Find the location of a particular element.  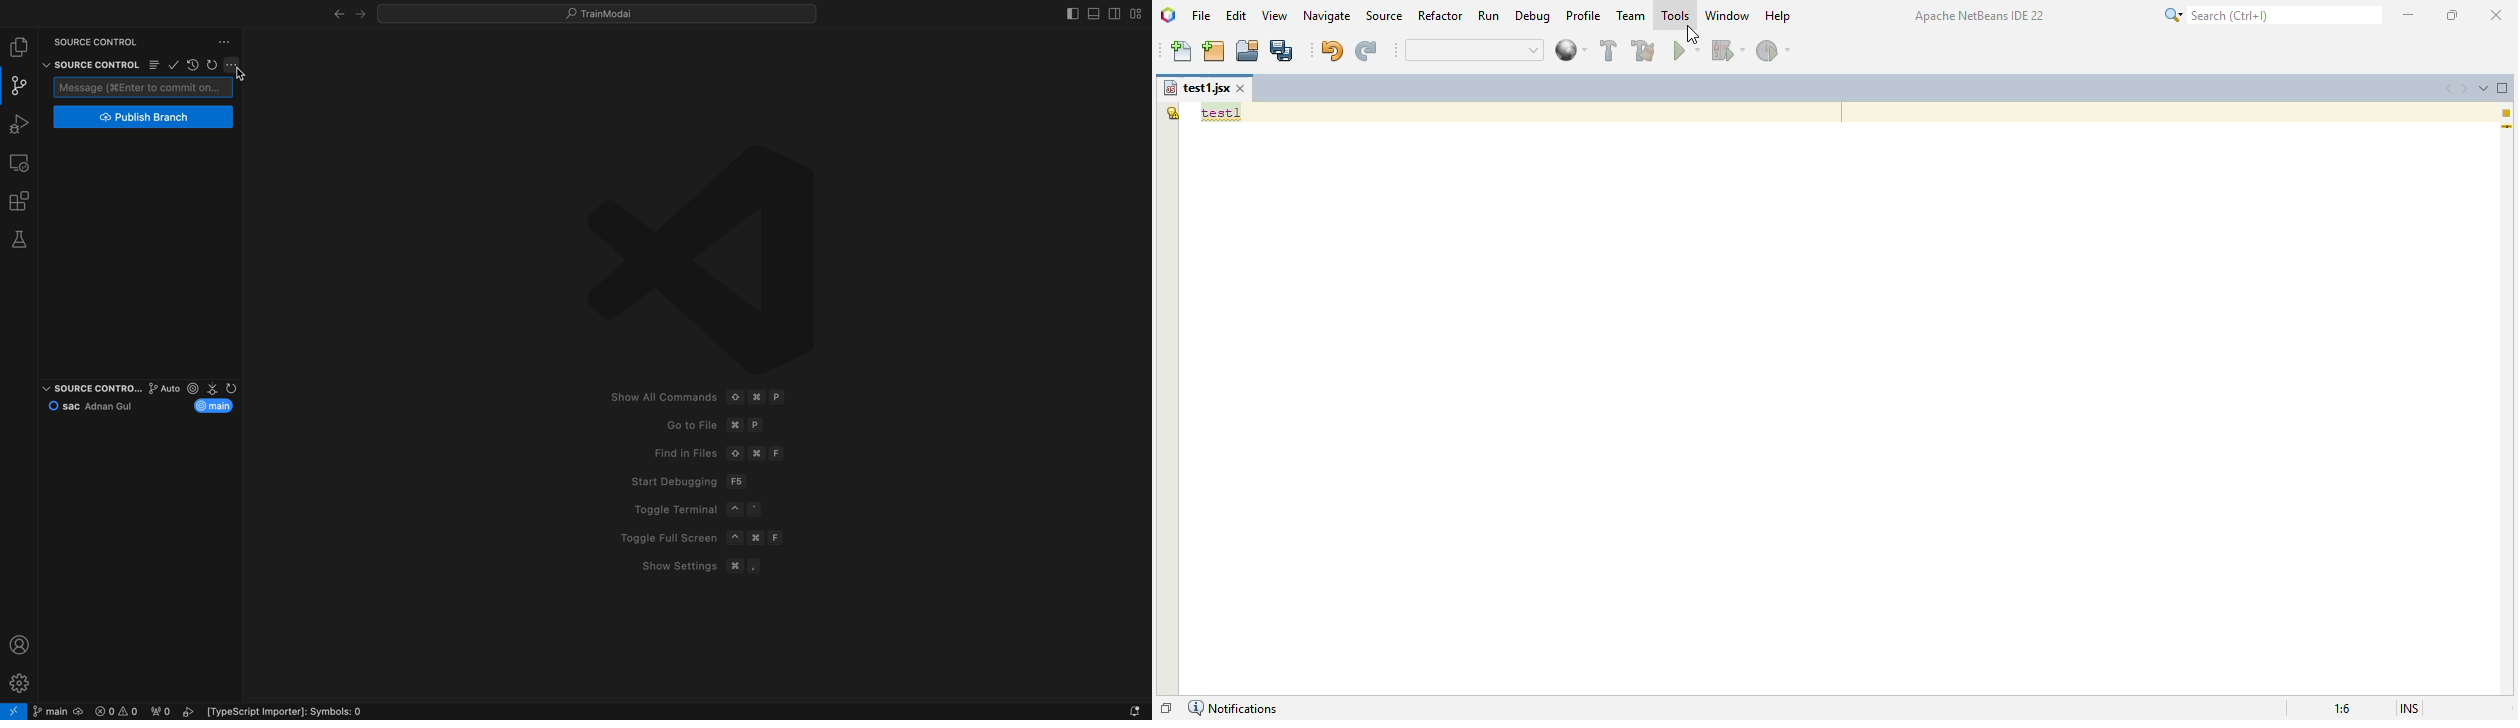

debug is located at coordinates (22, 124).